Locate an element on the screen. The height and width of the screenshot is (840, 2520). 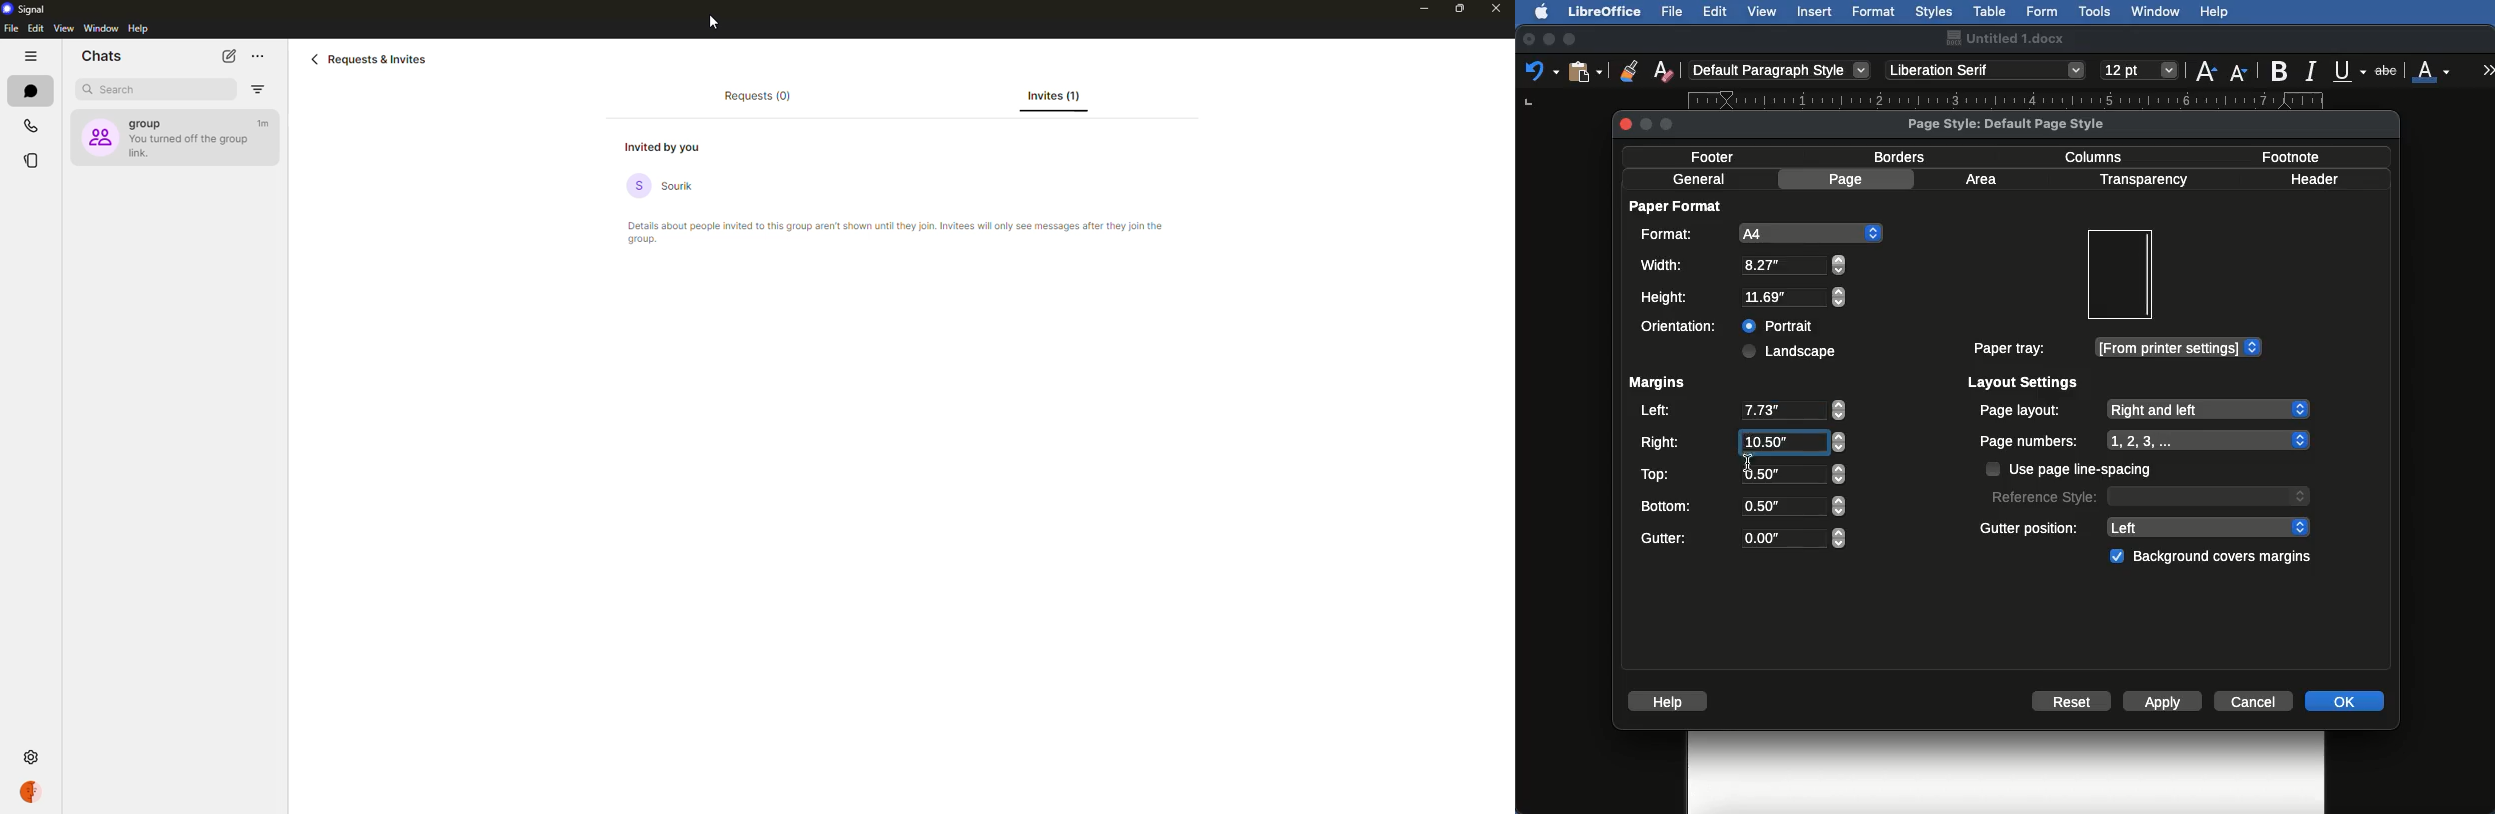
Table is located at coordinates (1990, 9).